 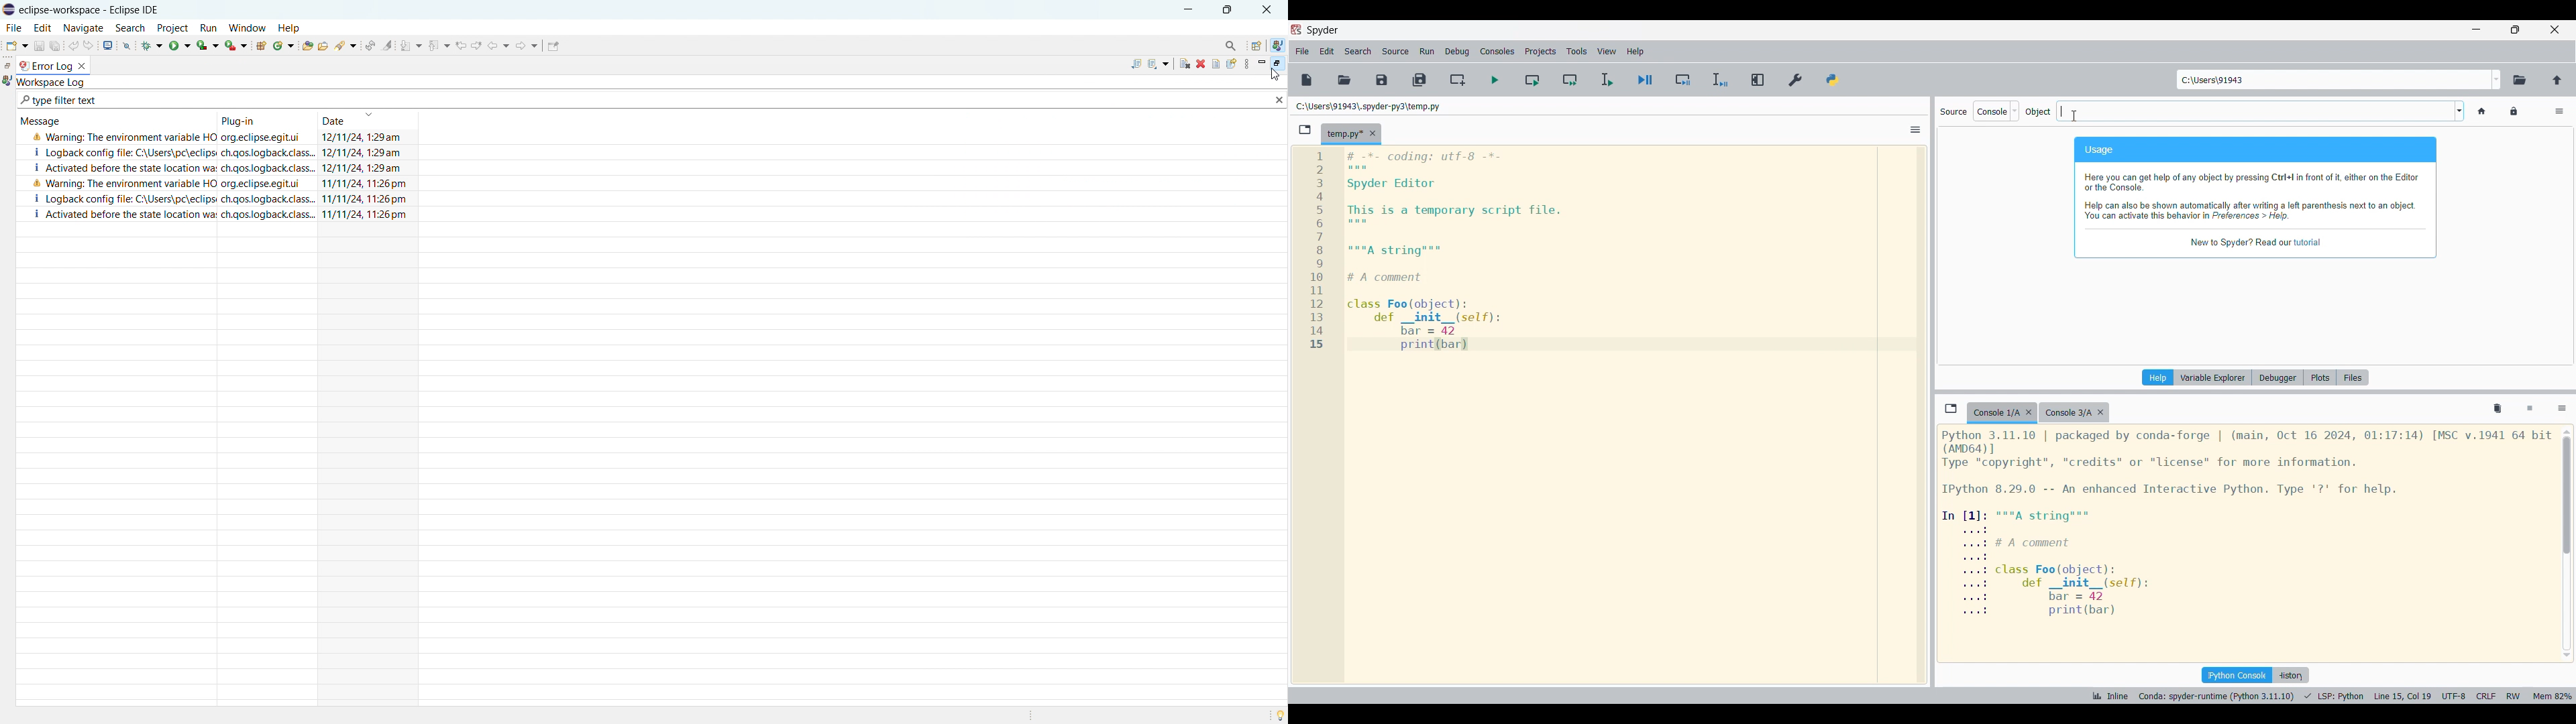 What do you see at coordinates (1302, 52) in the screenshot?
I see `File menu` at bounding box center [1302, 52].